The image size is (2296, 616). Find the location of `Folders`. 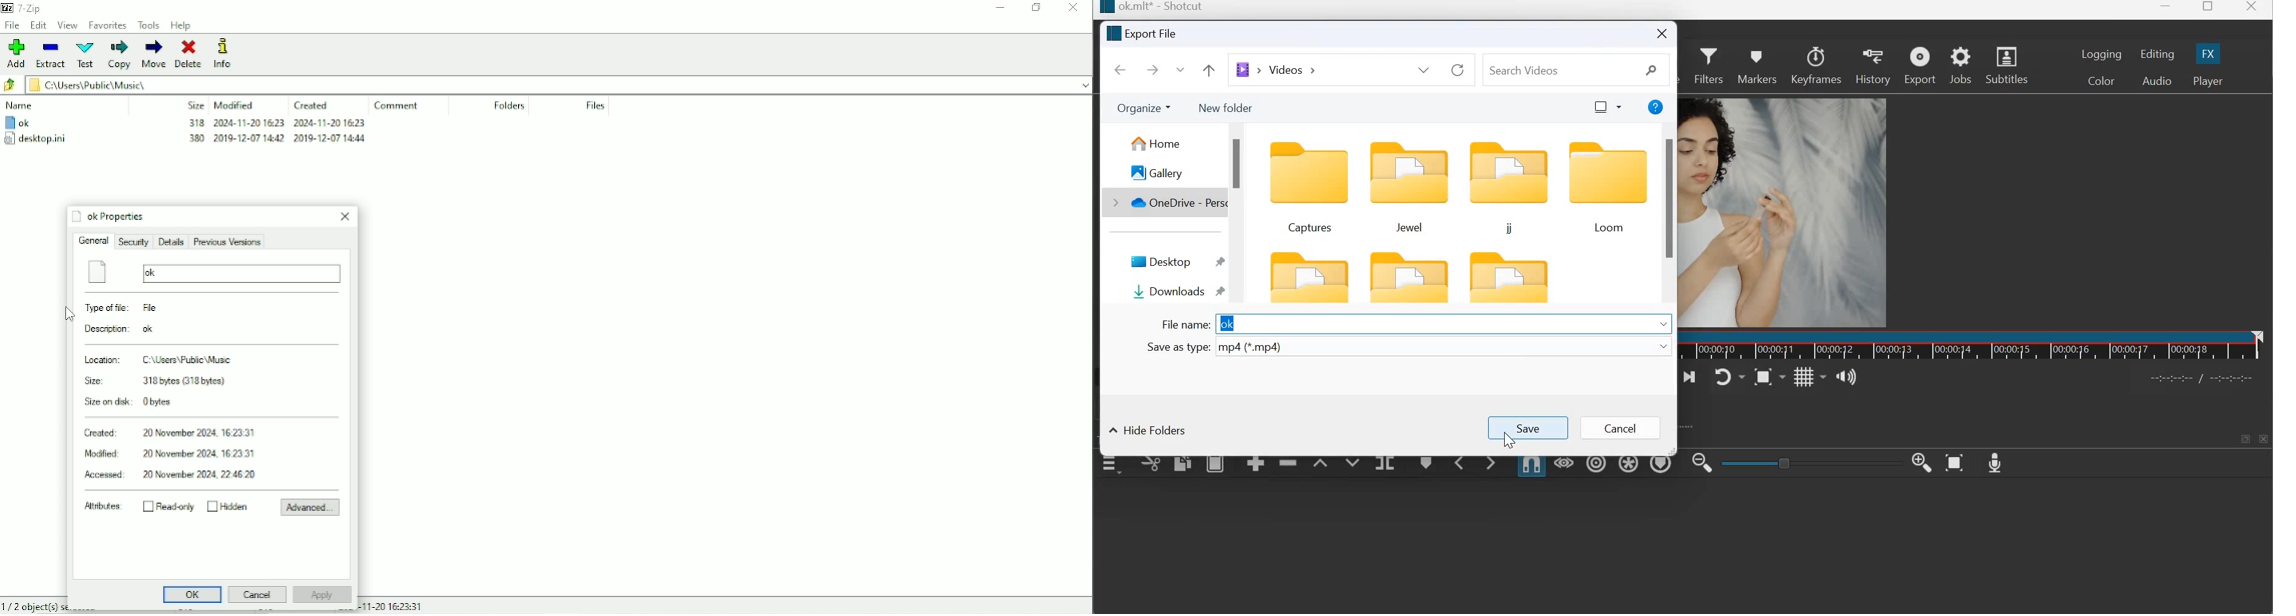

Folders is located at coordinates (510, 105).